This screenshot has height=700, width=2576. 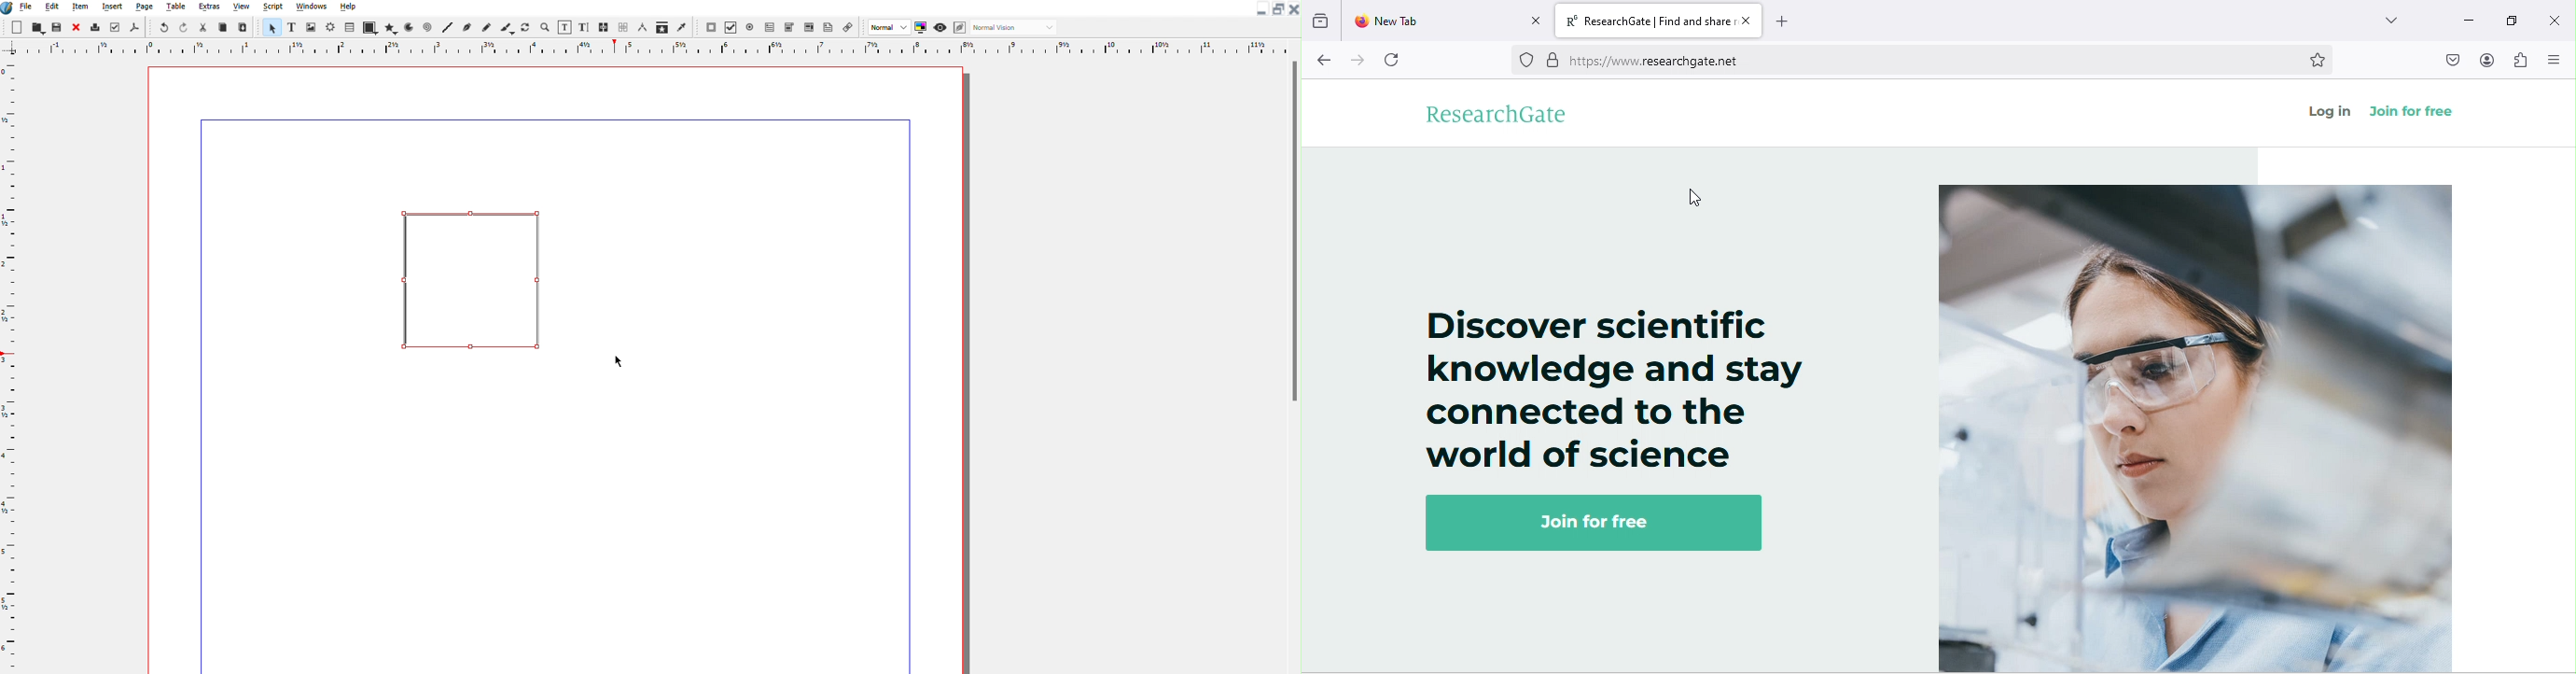 What do you see at coordinates (409, 27) in the screenshot?
I see `Arc` at bounding box center [409, 27].